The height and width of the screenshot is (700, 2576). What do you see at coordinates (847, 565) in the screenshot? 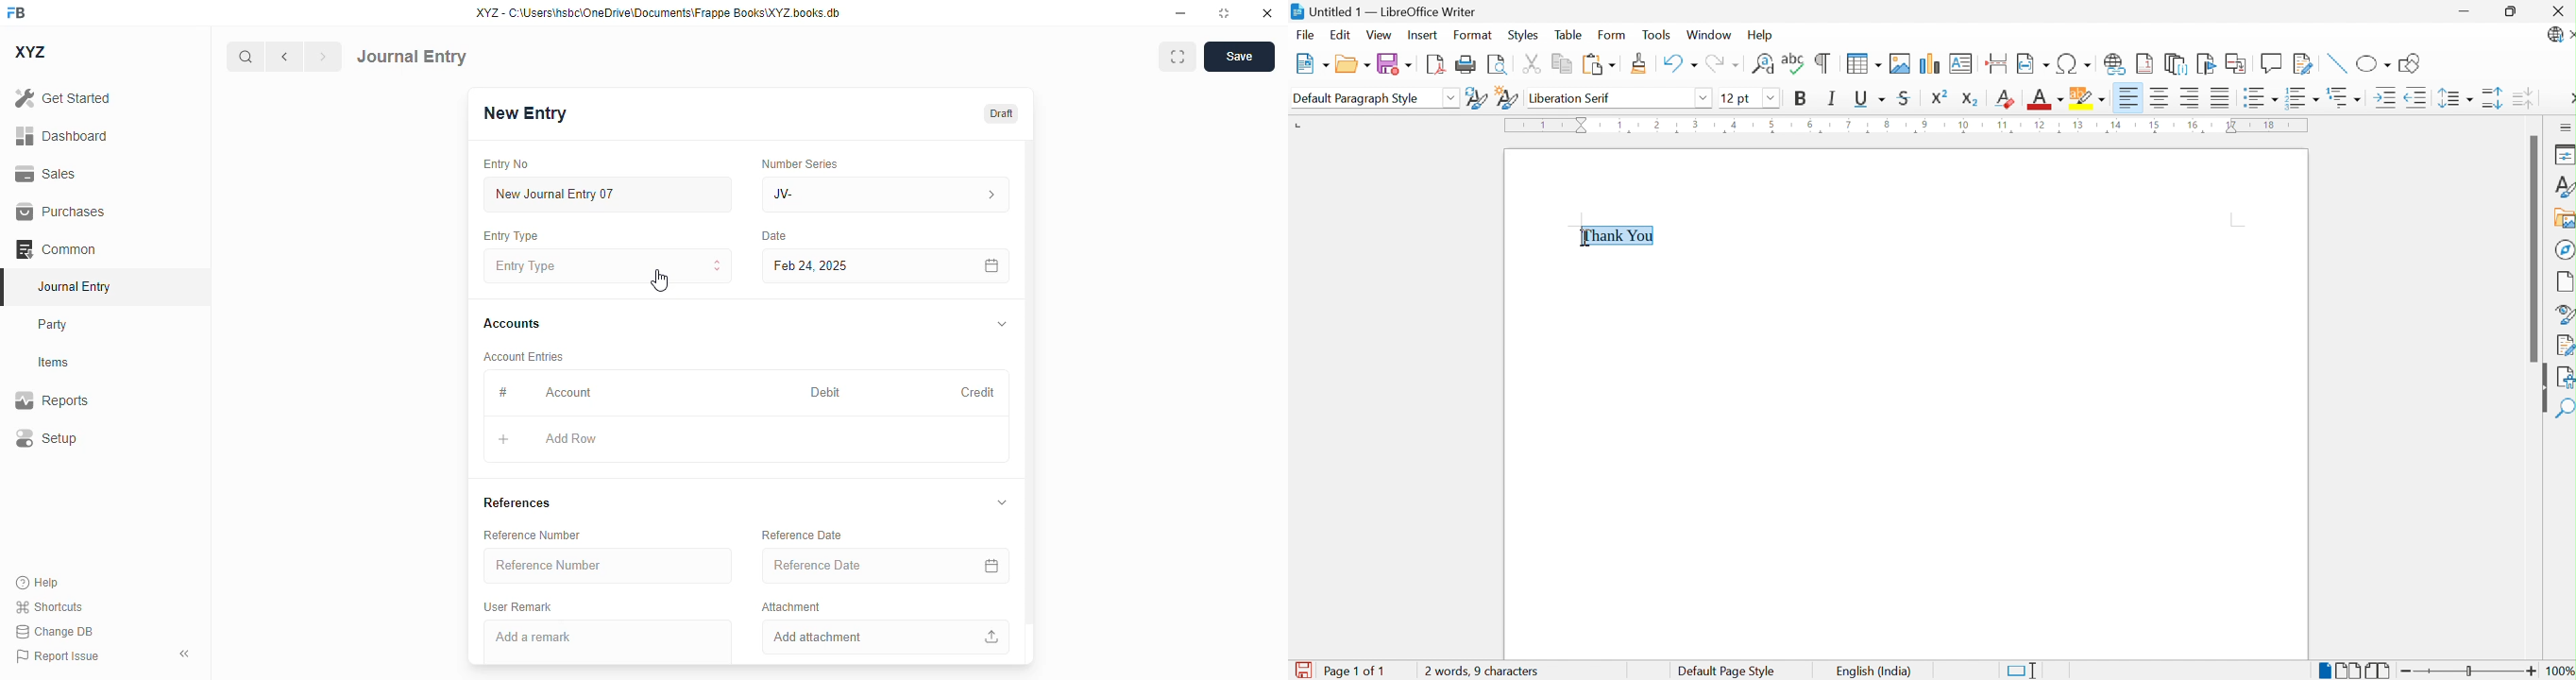
I see `reference date` at bounding box center [847, 565].